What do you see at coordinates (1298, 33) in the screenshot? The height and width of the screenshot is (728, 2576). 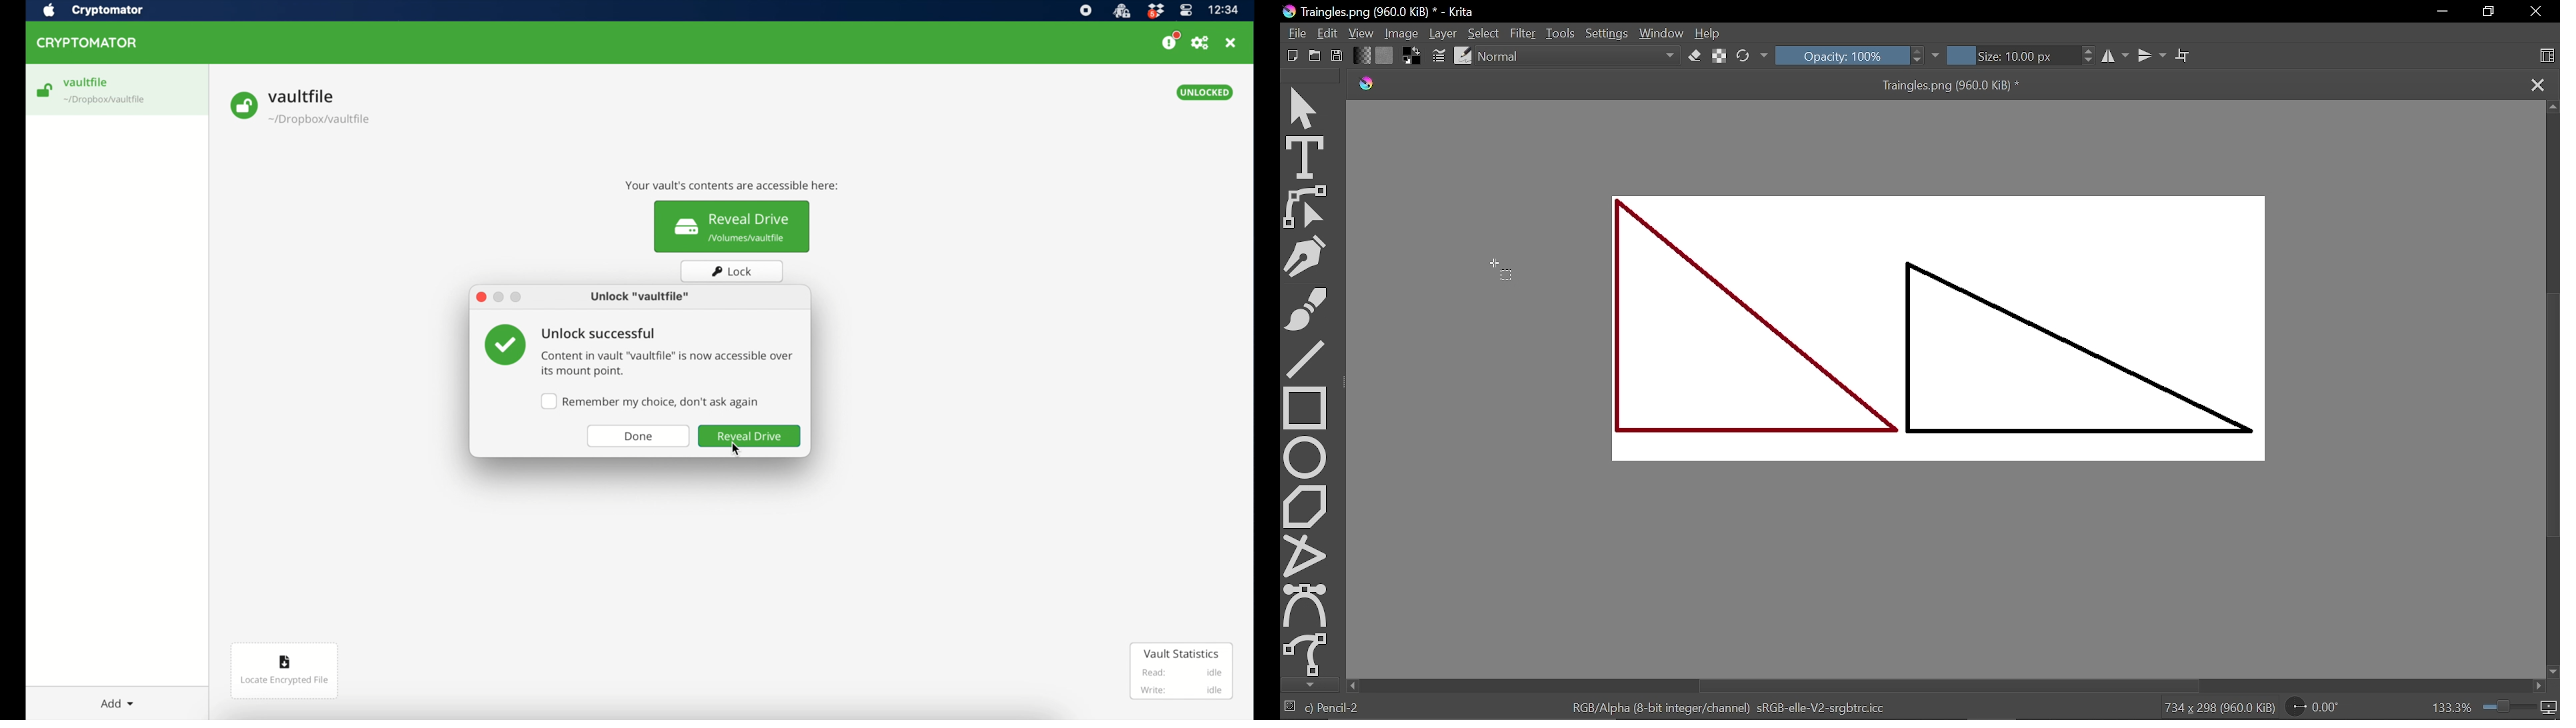 I see `File` at bounding box center [1298, 33].